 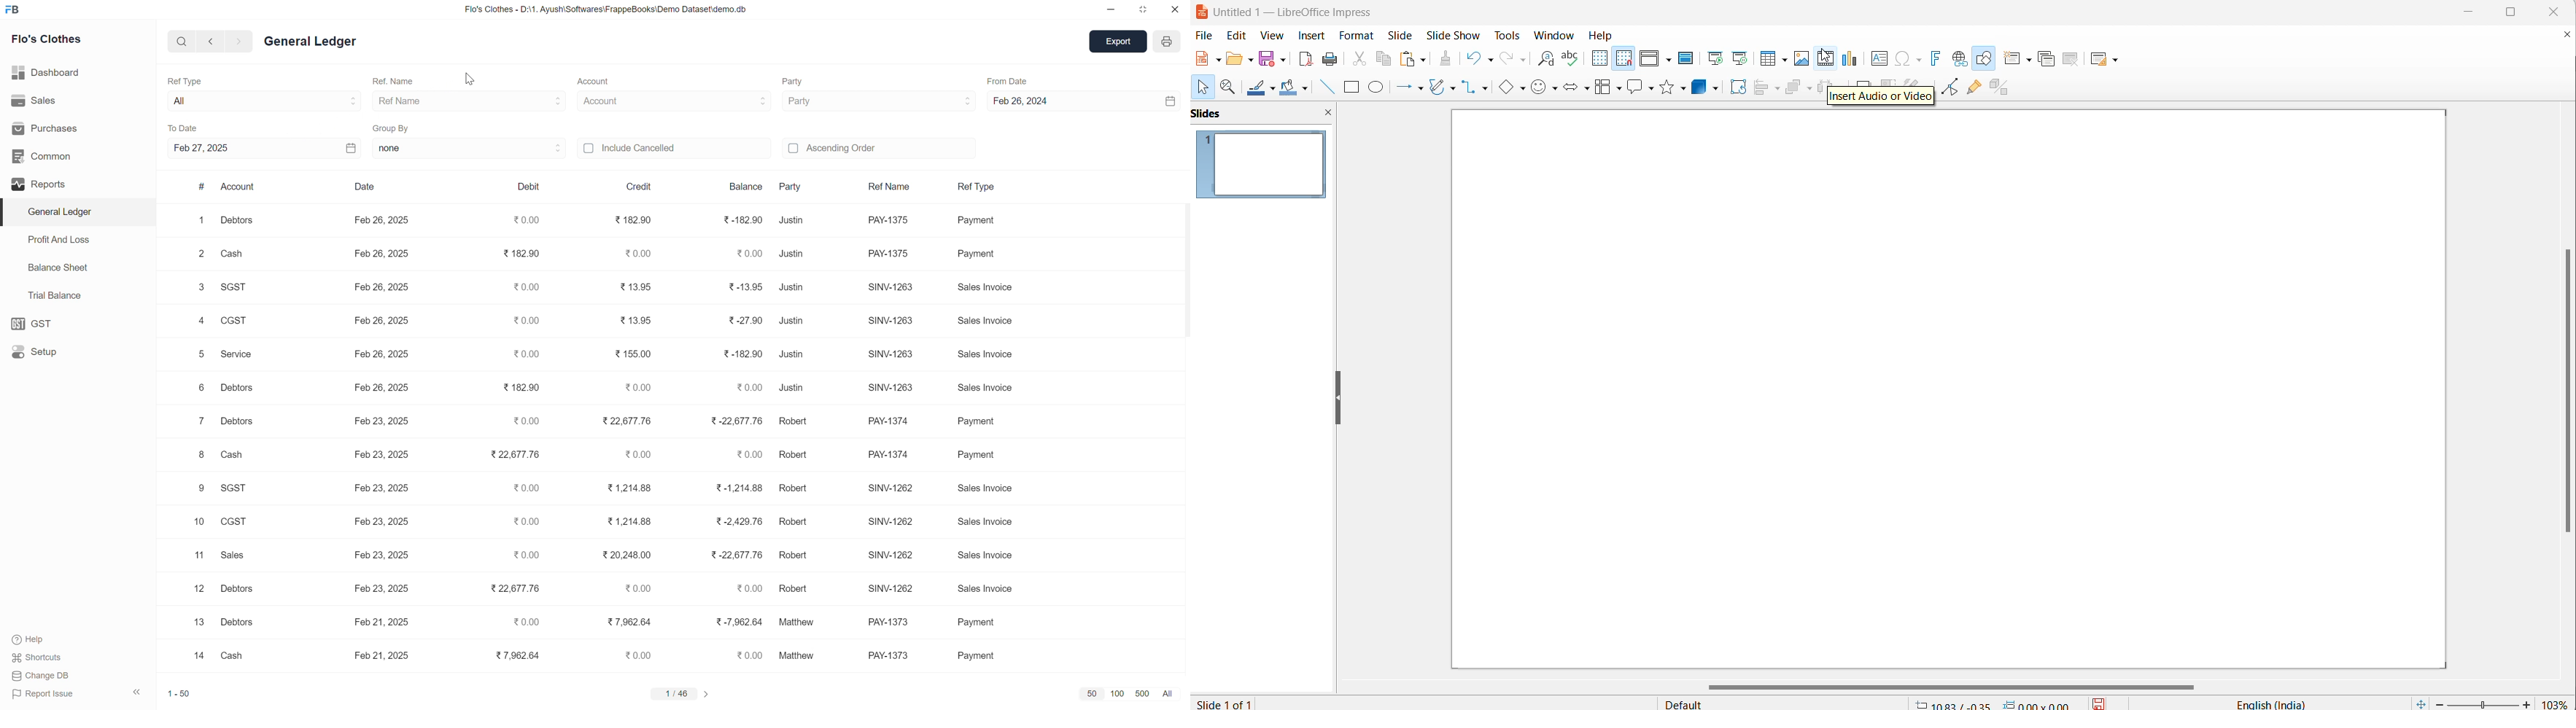 What do you see at coordinates (54, 295) in the screenshot?
I see `trial balance` at bounding box center [54, 295].